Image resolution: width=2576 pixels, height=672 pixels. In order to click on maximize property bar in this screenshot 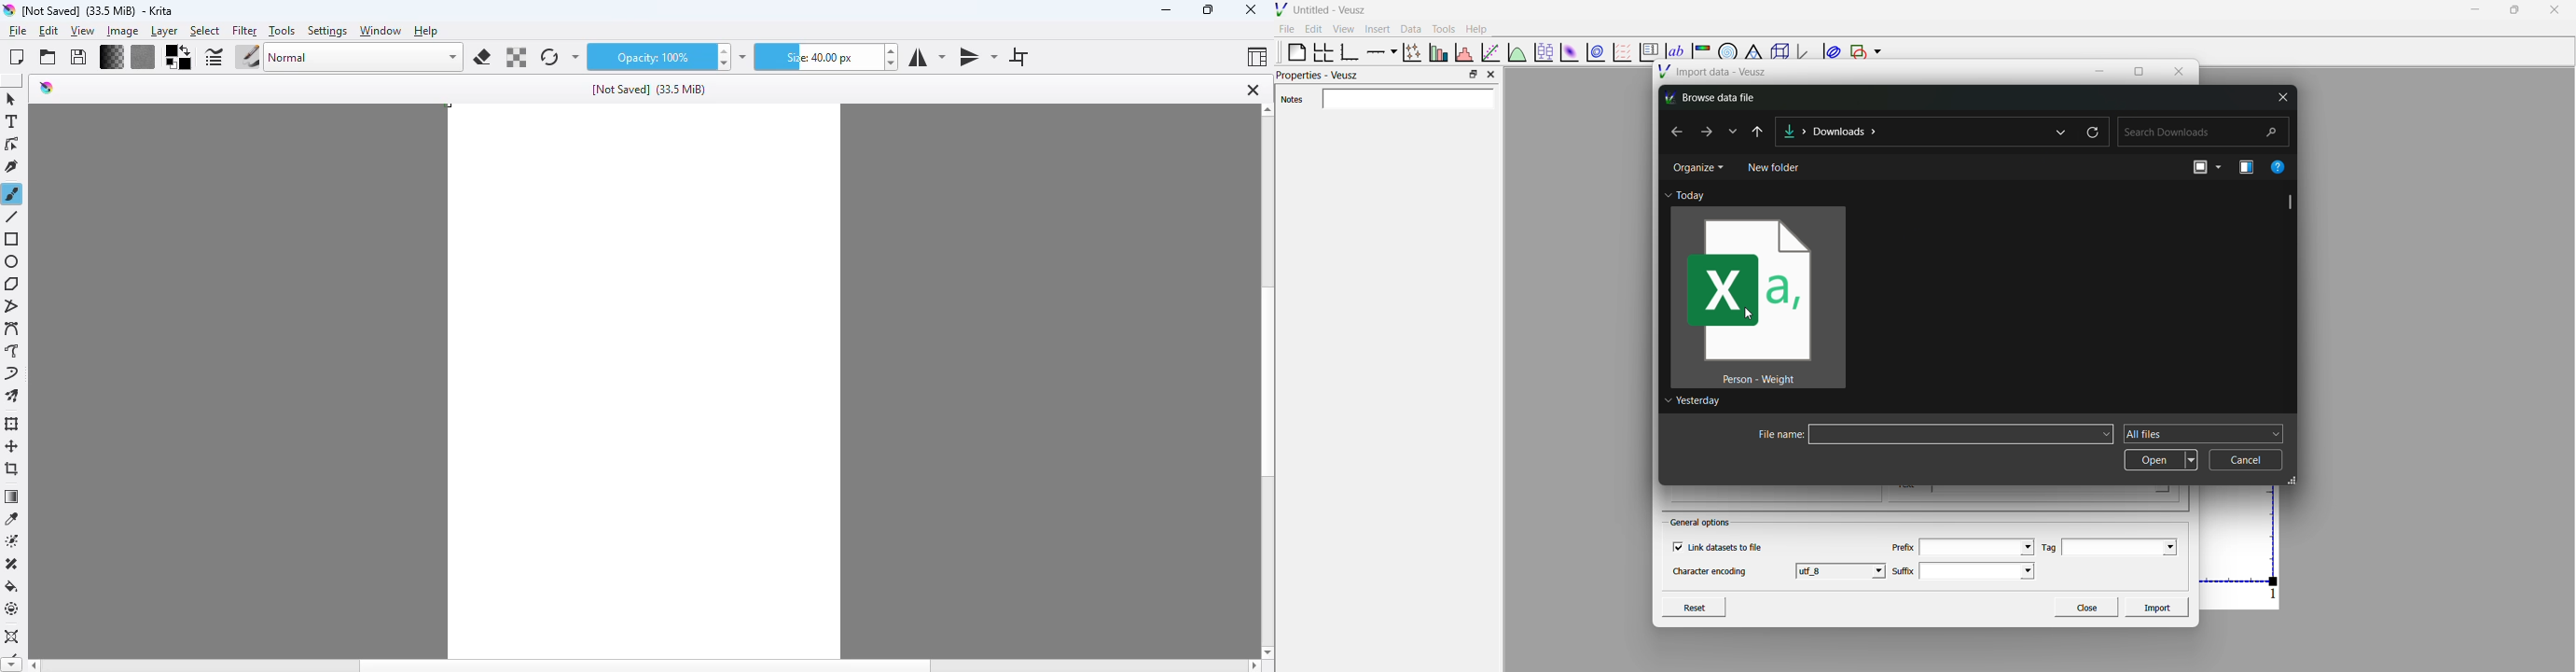, I will do `click(1473, 75)`.